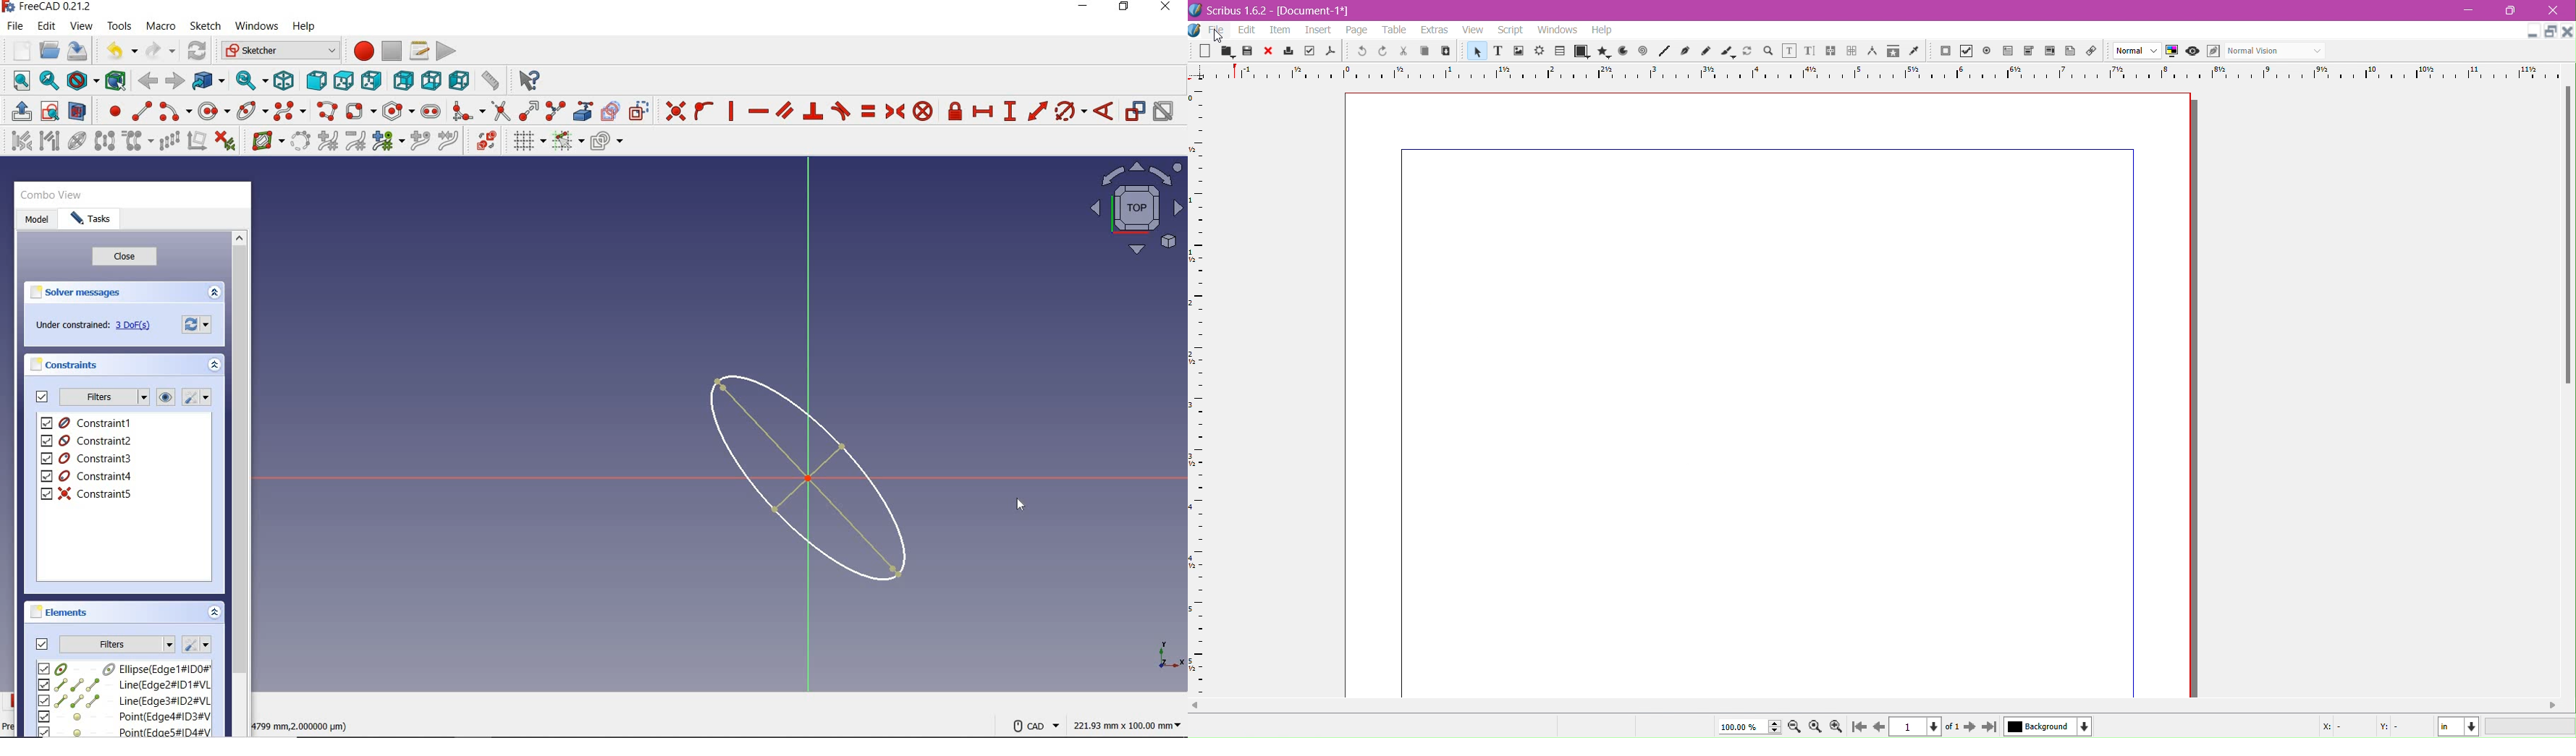  I want to click on image frame, so click(1518, 52).